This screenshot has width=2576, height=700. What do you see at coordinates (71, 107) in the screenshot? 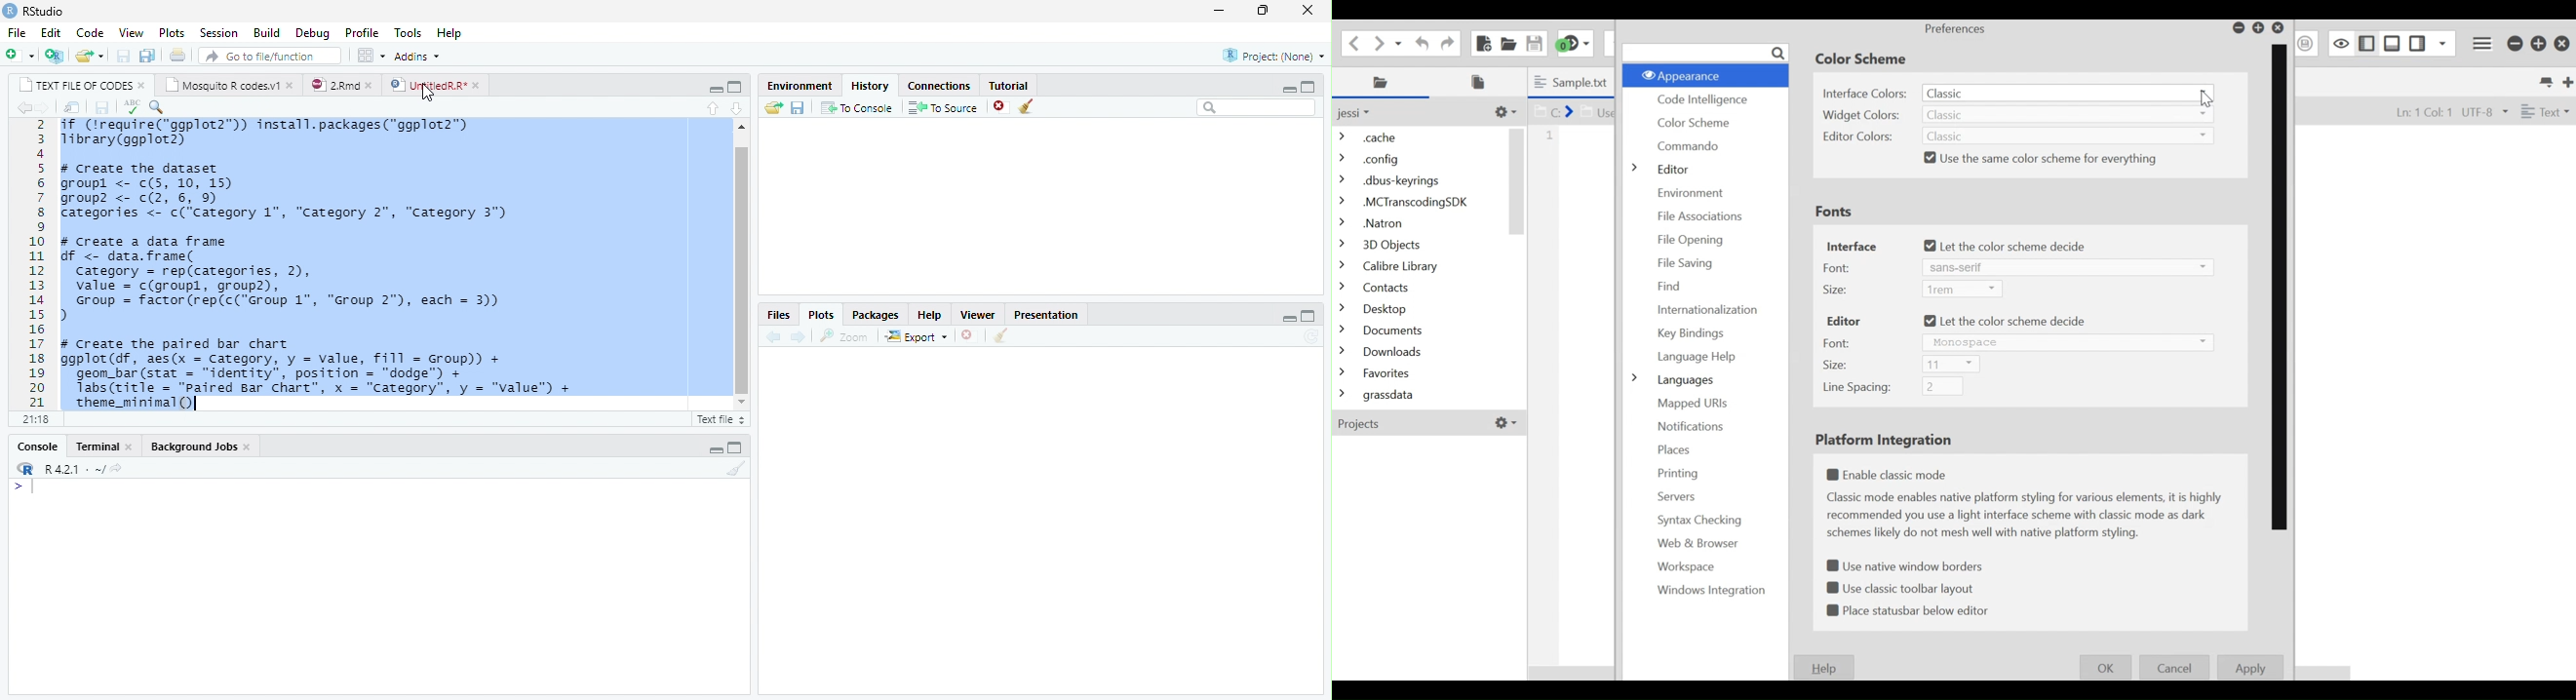
I see `show in new window` at bounding box center [71, 107].